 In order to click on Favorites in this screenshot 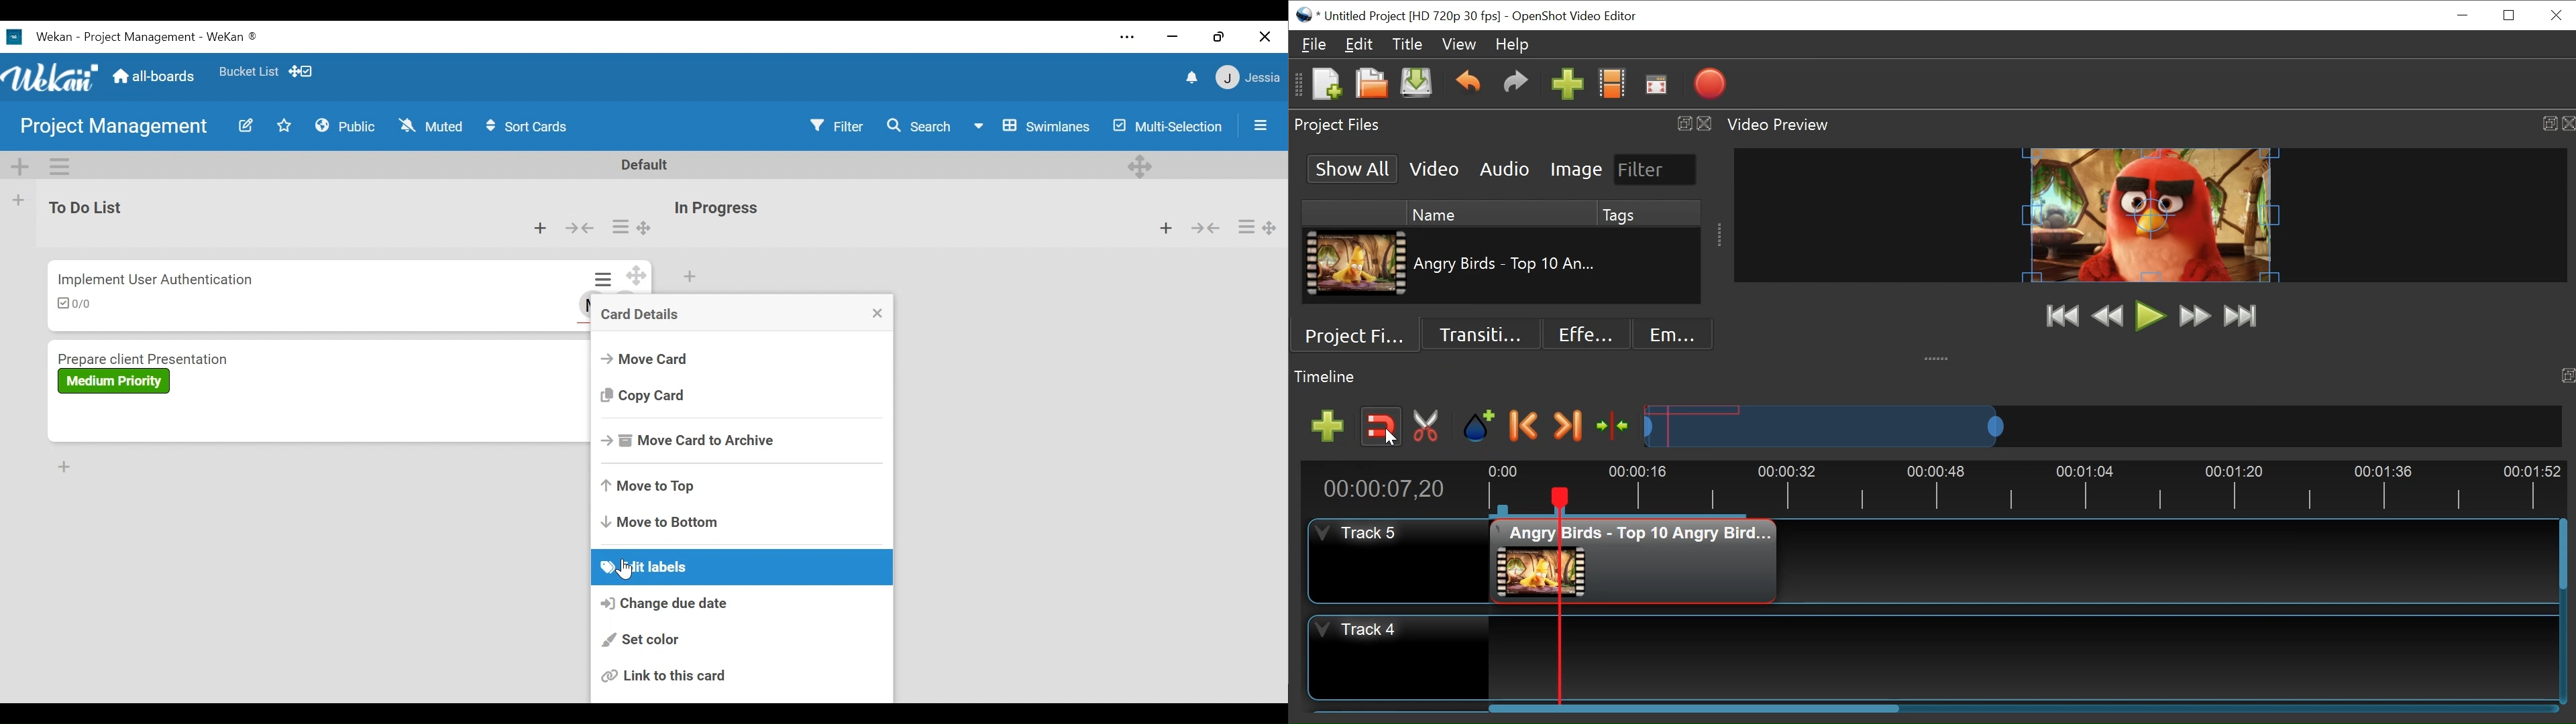, I will do `click(285, 125)`.